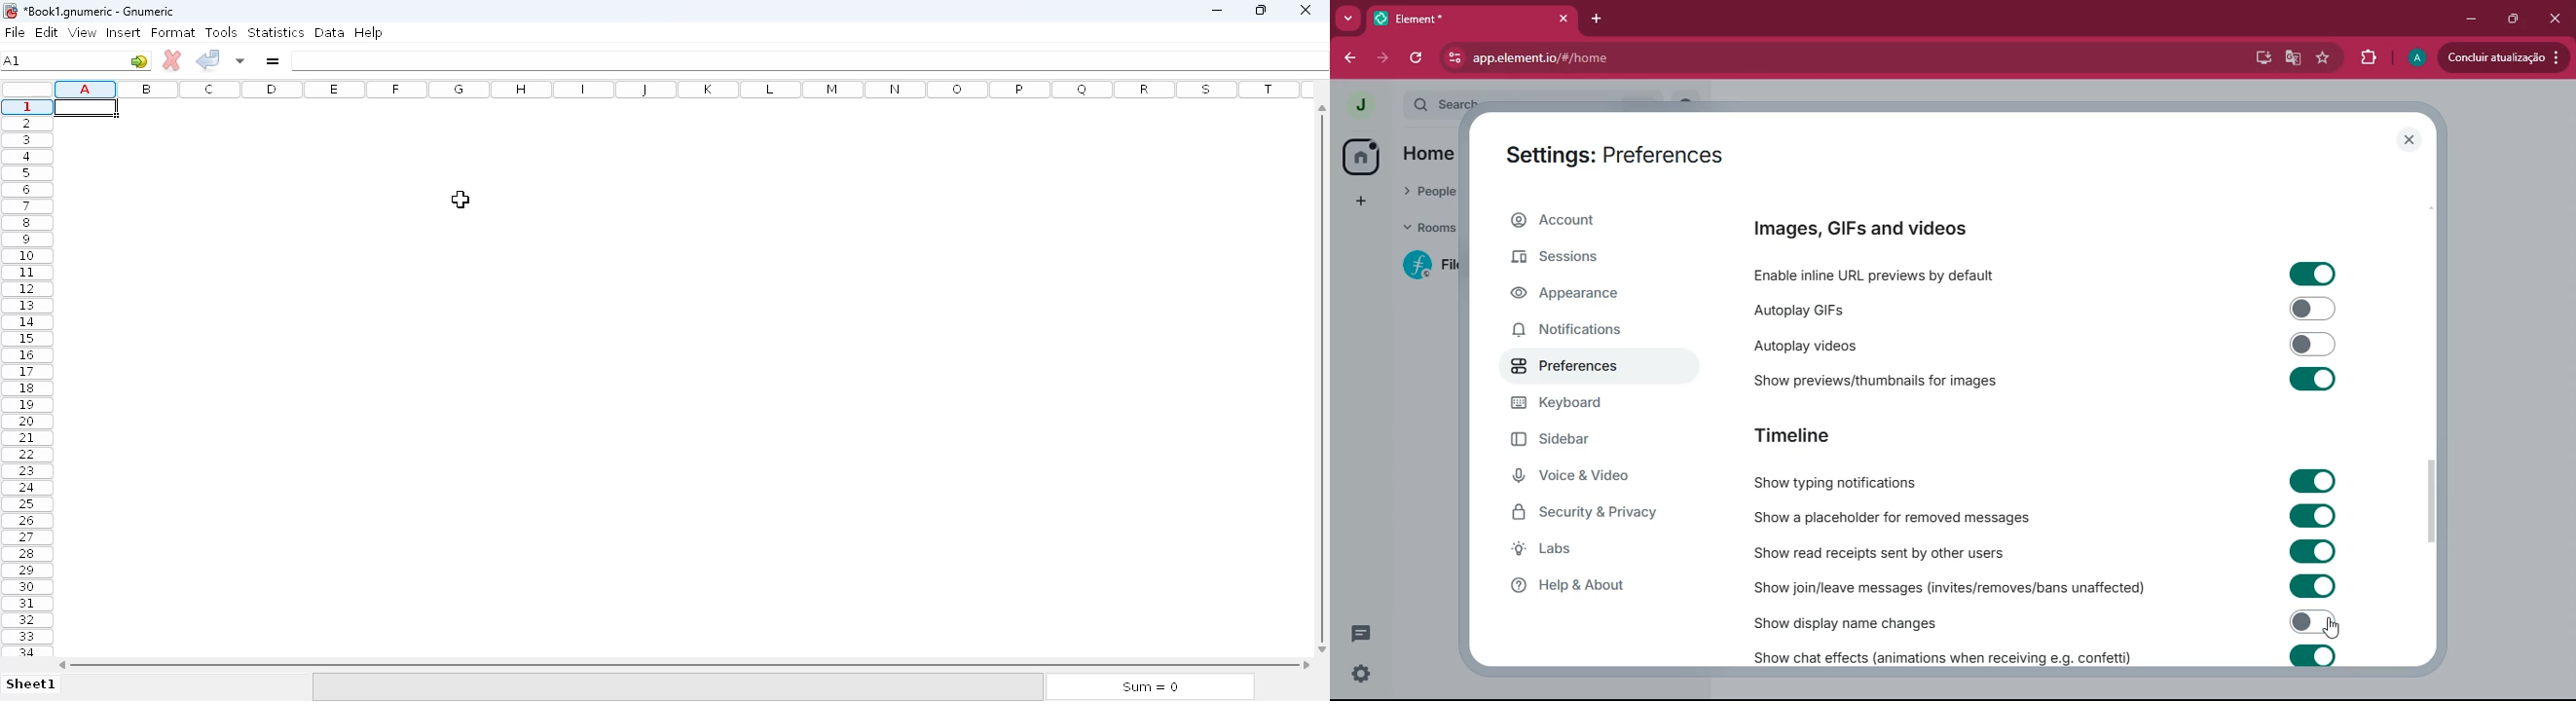 The image size is (2576, 728). I want to click on app.element.io/#/home, so click(1654, 59).